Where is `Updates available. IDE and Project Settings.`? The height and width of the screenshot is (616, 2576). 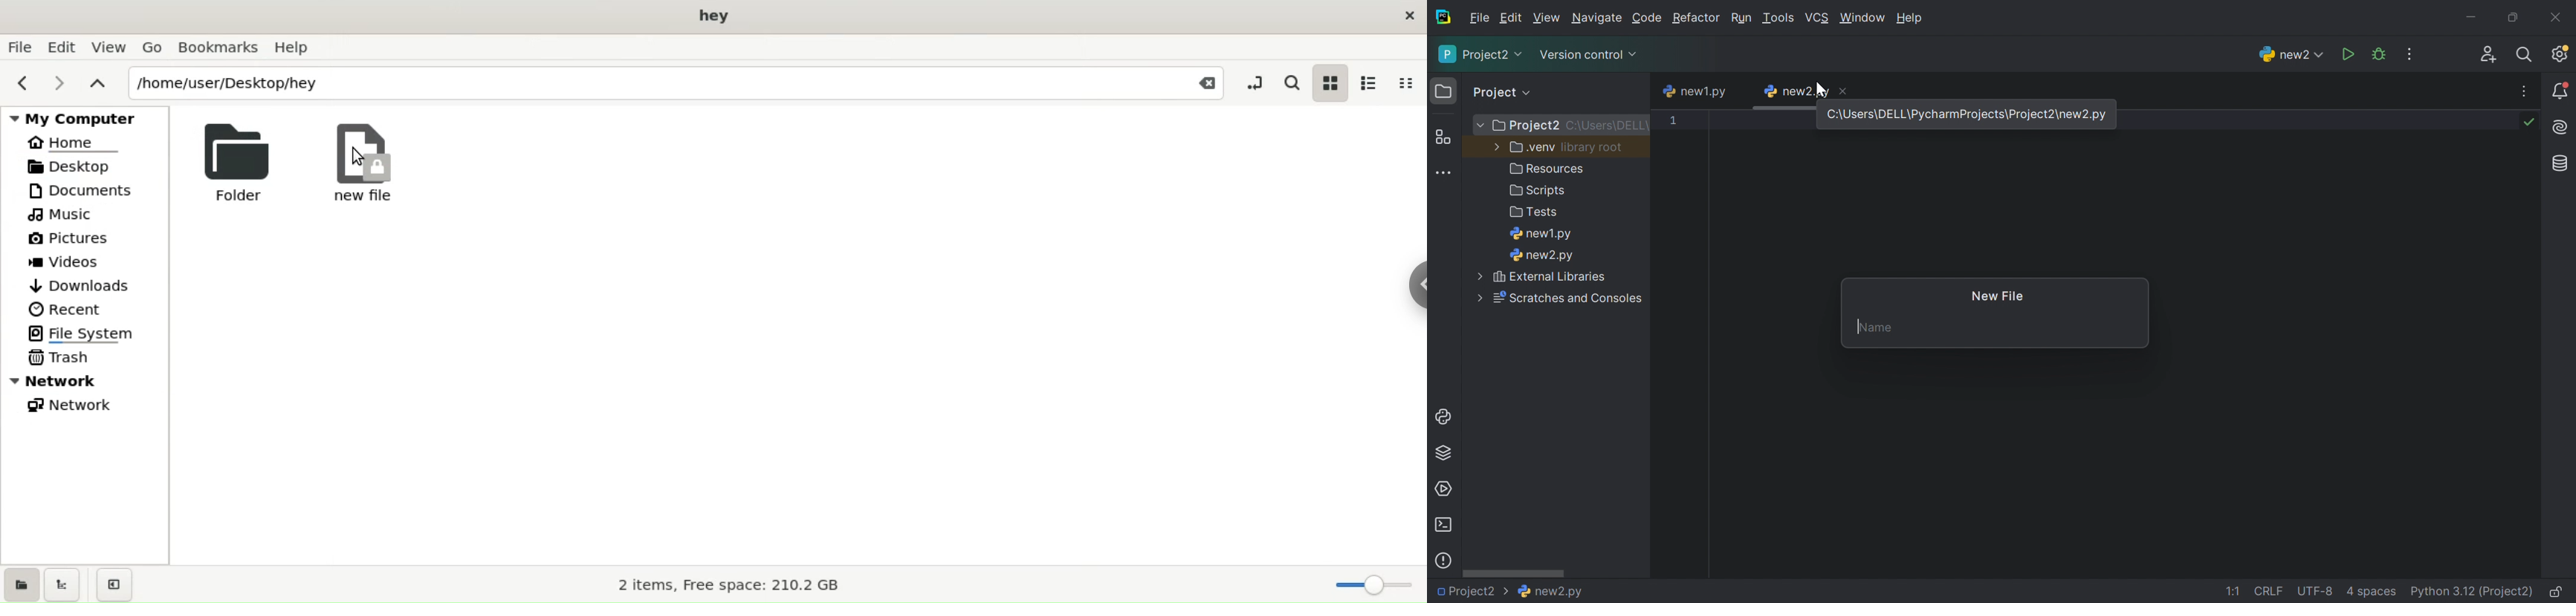
Updates available. IDE and Project Settings. is located at coordinates (2562, 55).